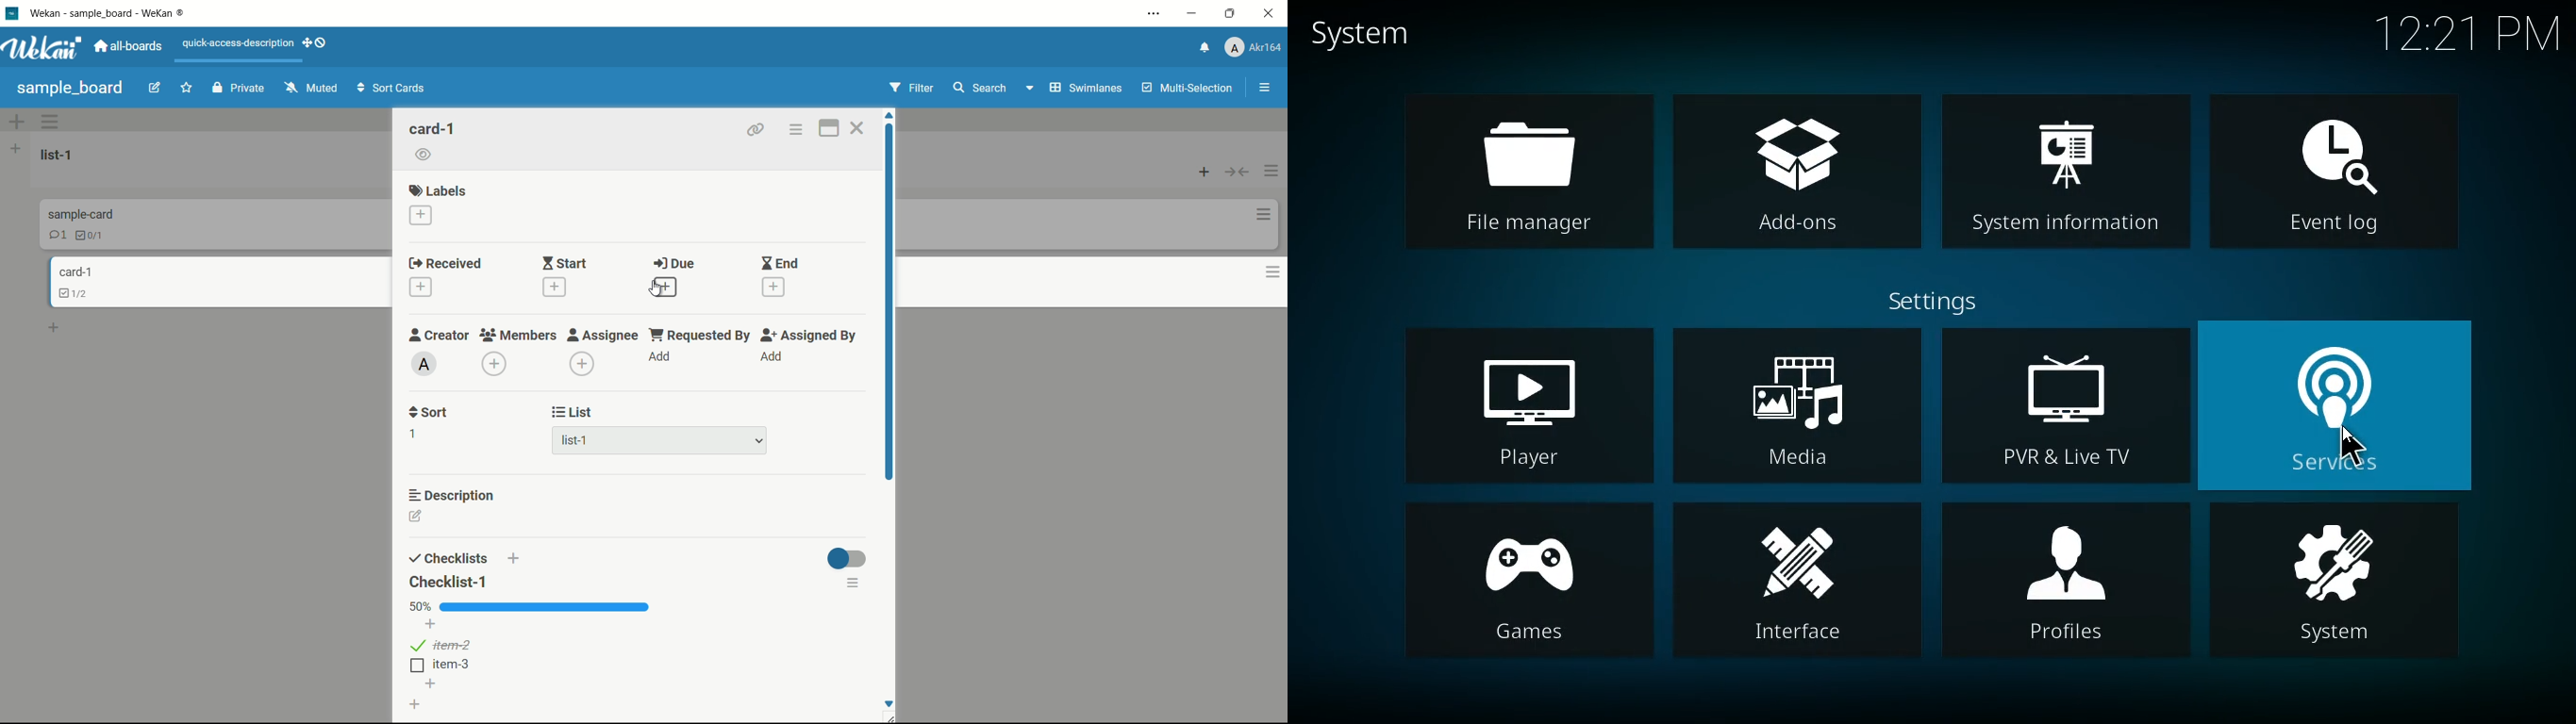  What do you see at coordinates (42, 48) in the screenshot?
I see `Wekan logo` at bounding box center [42, 48].